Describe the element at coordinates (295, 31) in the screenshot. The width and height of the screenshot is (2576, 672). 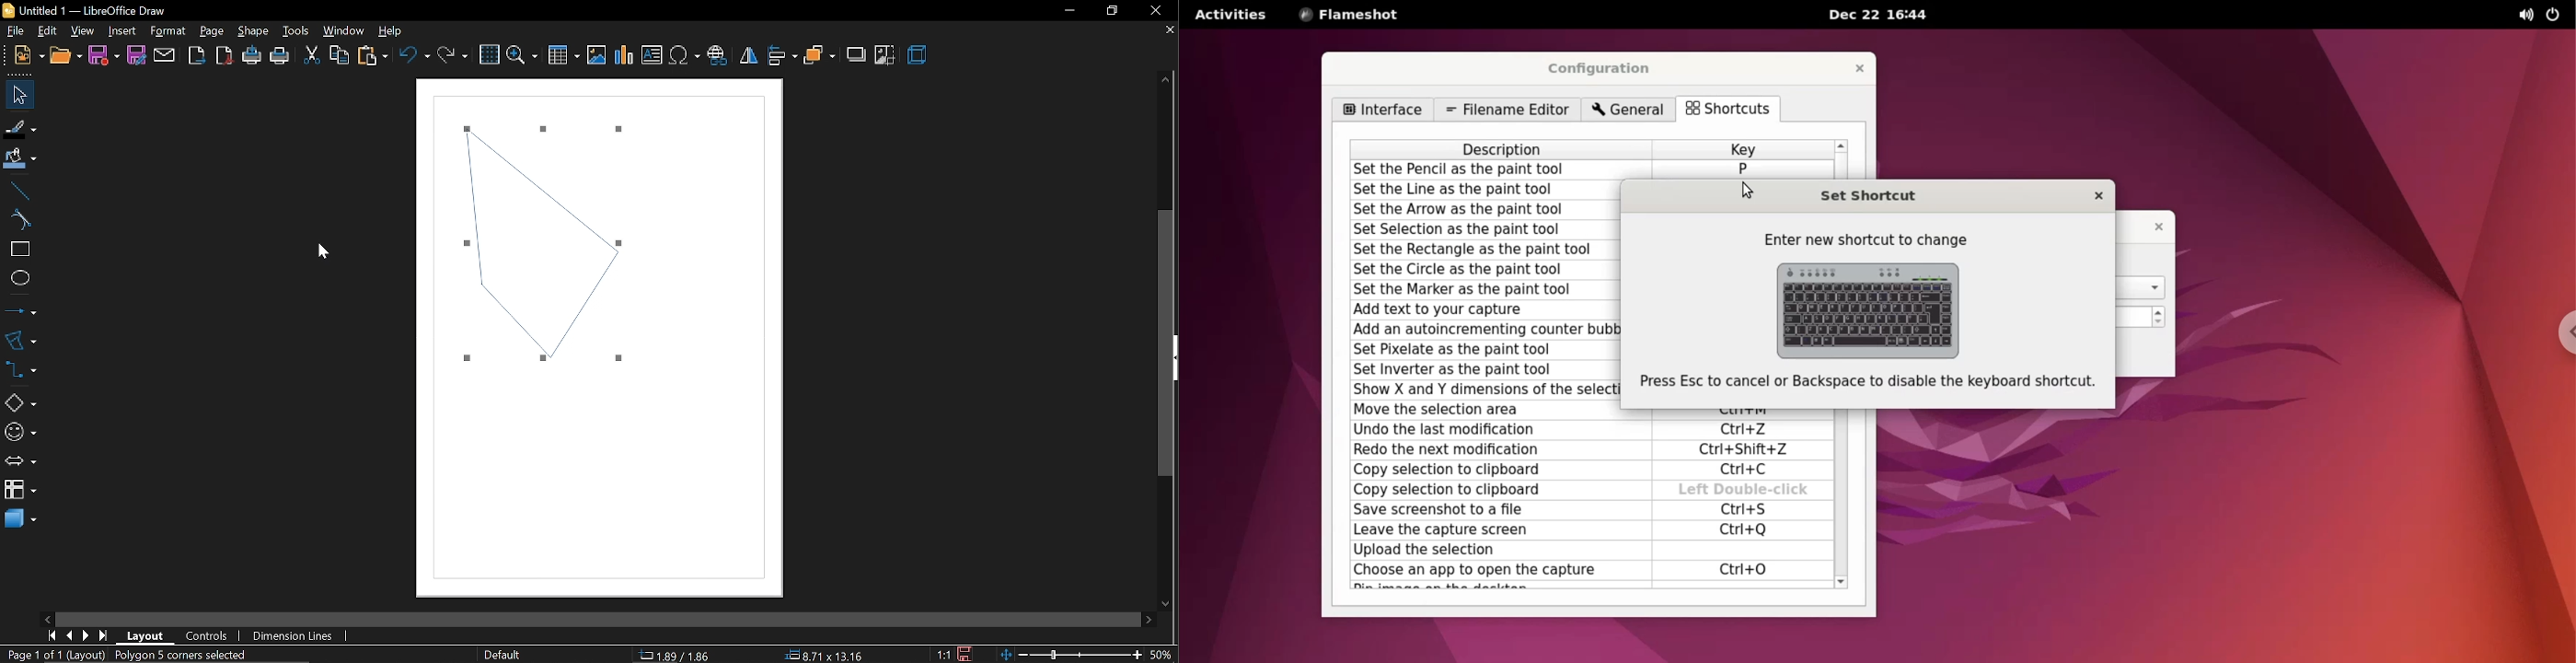
I see `tools` at that location.